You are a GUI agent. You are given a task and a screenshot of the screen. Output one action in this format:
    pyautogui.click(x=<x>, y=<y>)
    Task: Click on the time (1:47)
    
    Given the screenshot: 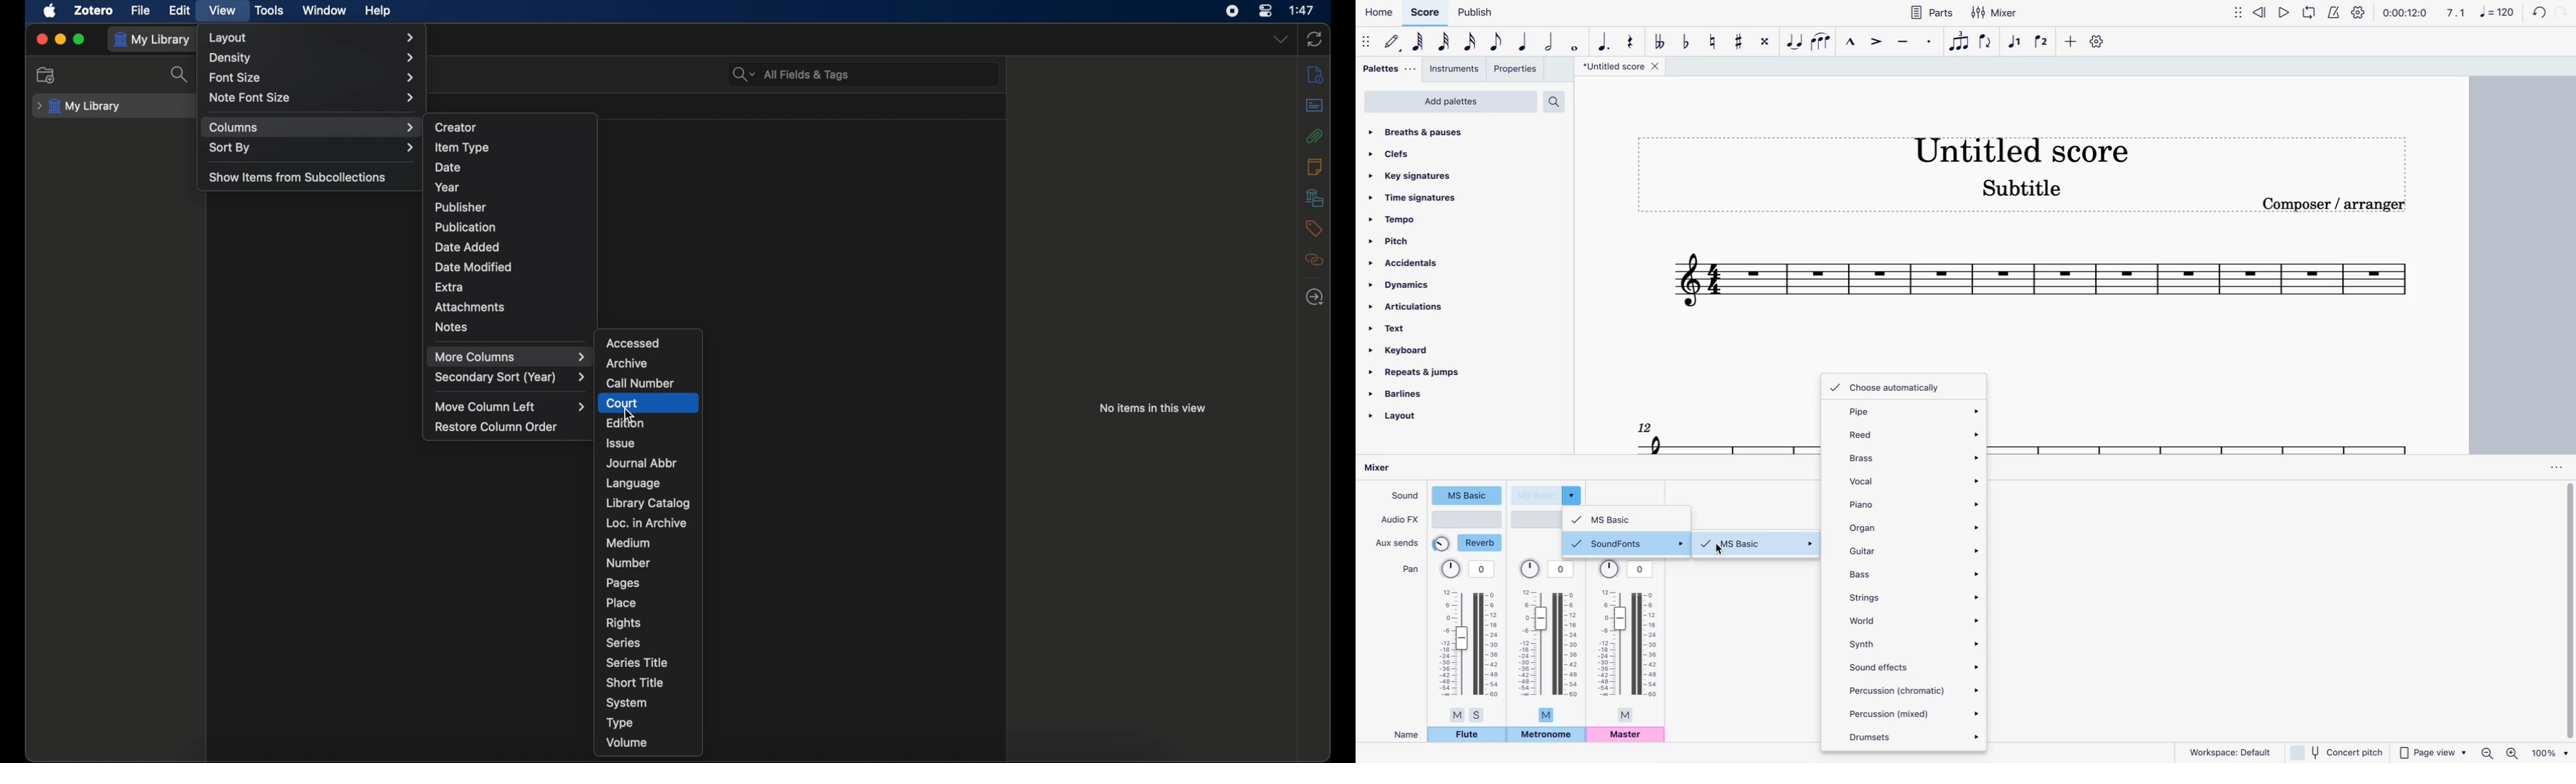 What is the action you would take?
    pyautogui.click(x=1302, y=9)
    